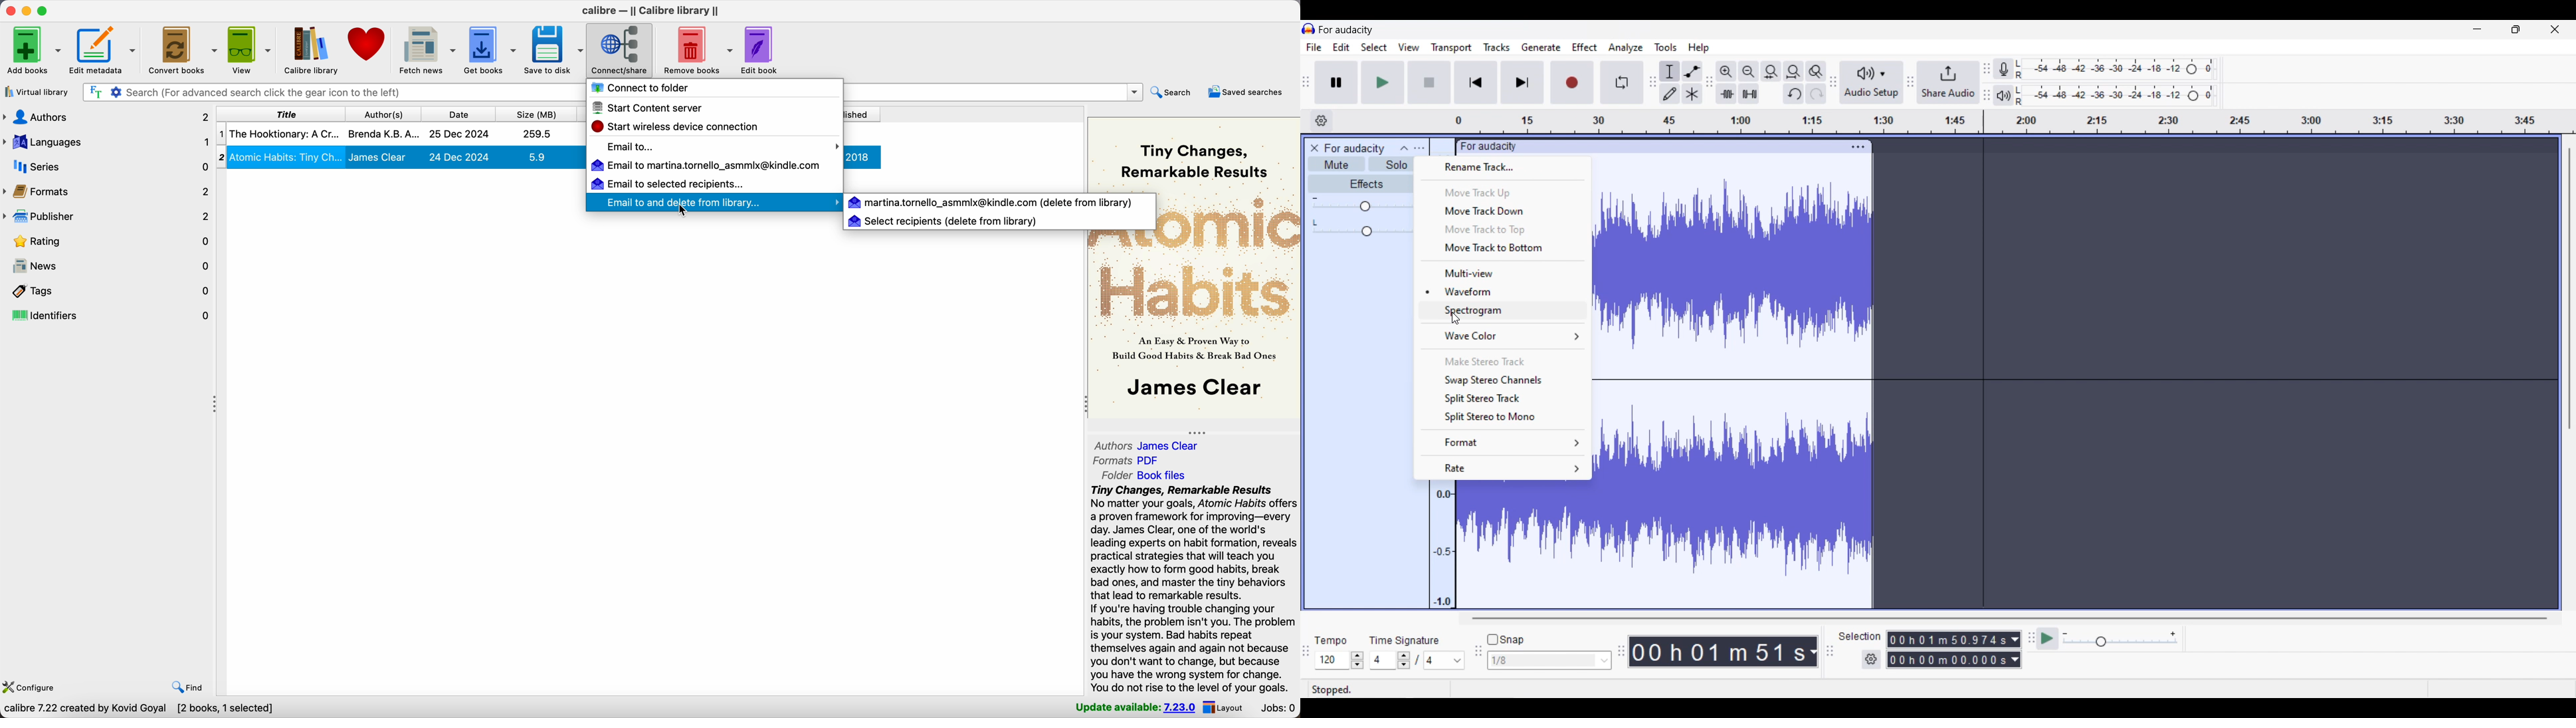 The height and width of the screenshot is (728, 2576). I want to click on edit book, so click(761, 51).